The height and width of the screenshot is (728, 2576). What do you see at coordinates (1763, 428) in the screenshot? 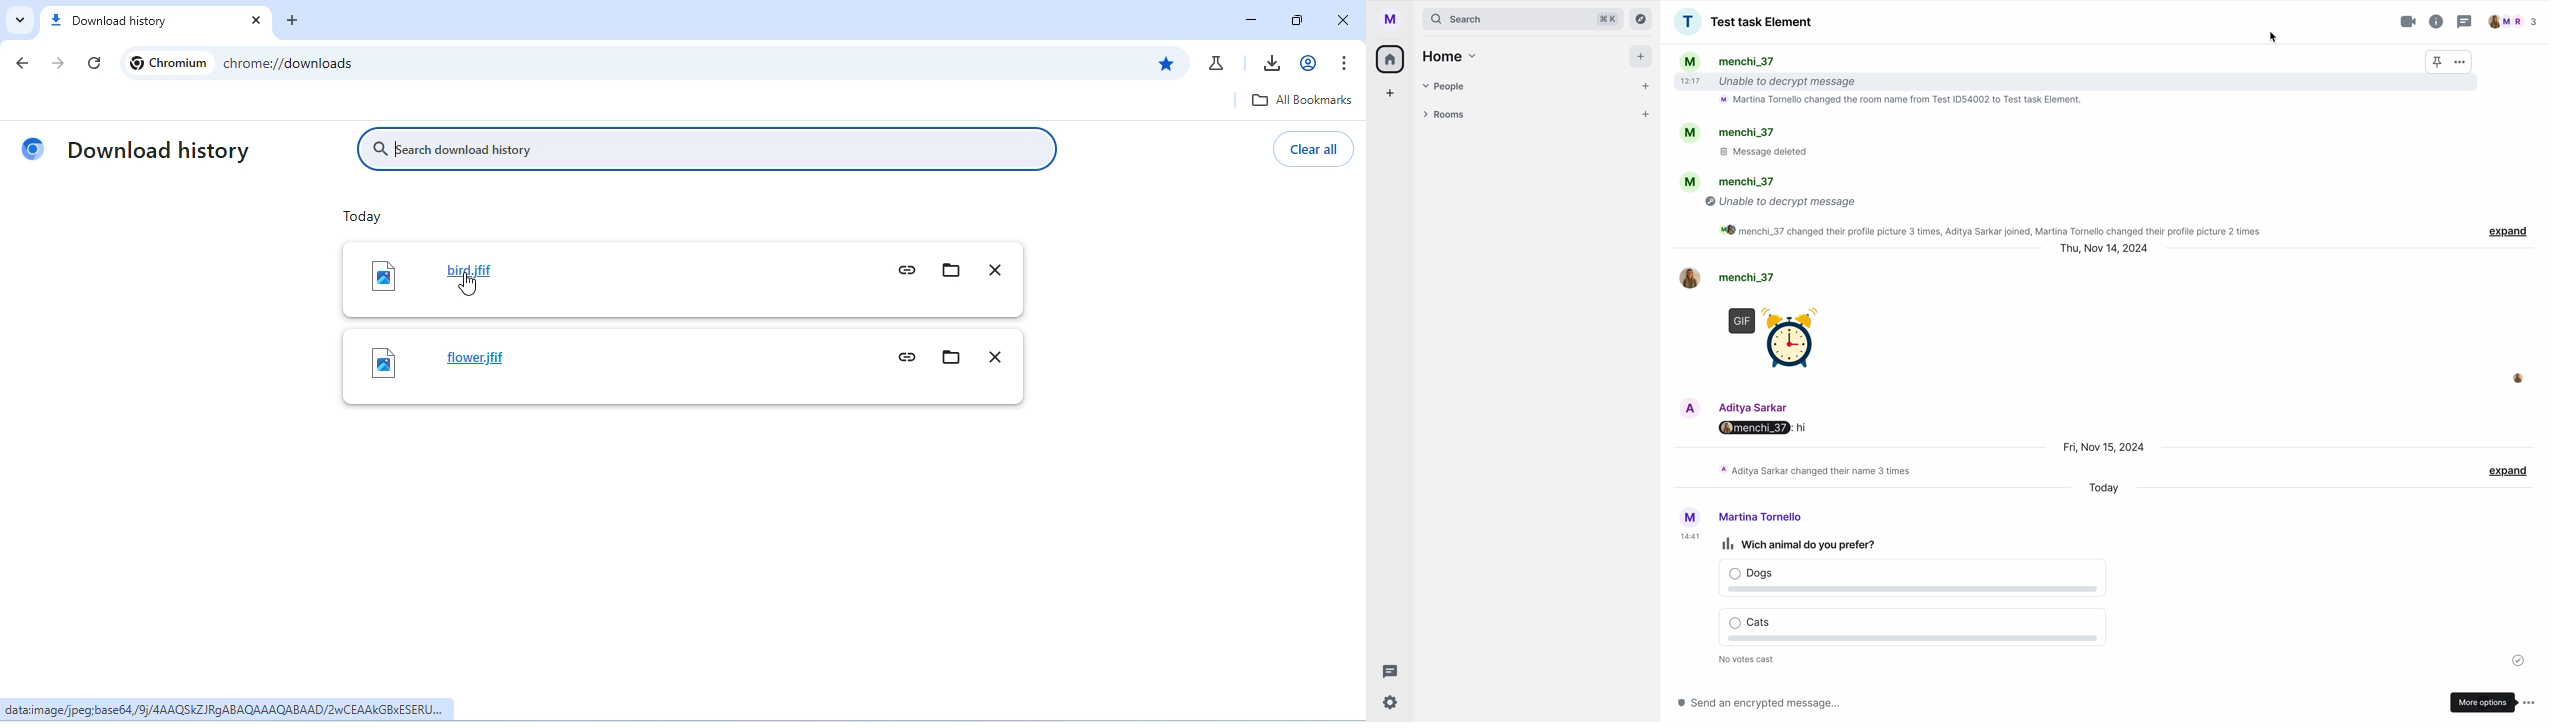
I see `` at bounding box center [1763, 428].